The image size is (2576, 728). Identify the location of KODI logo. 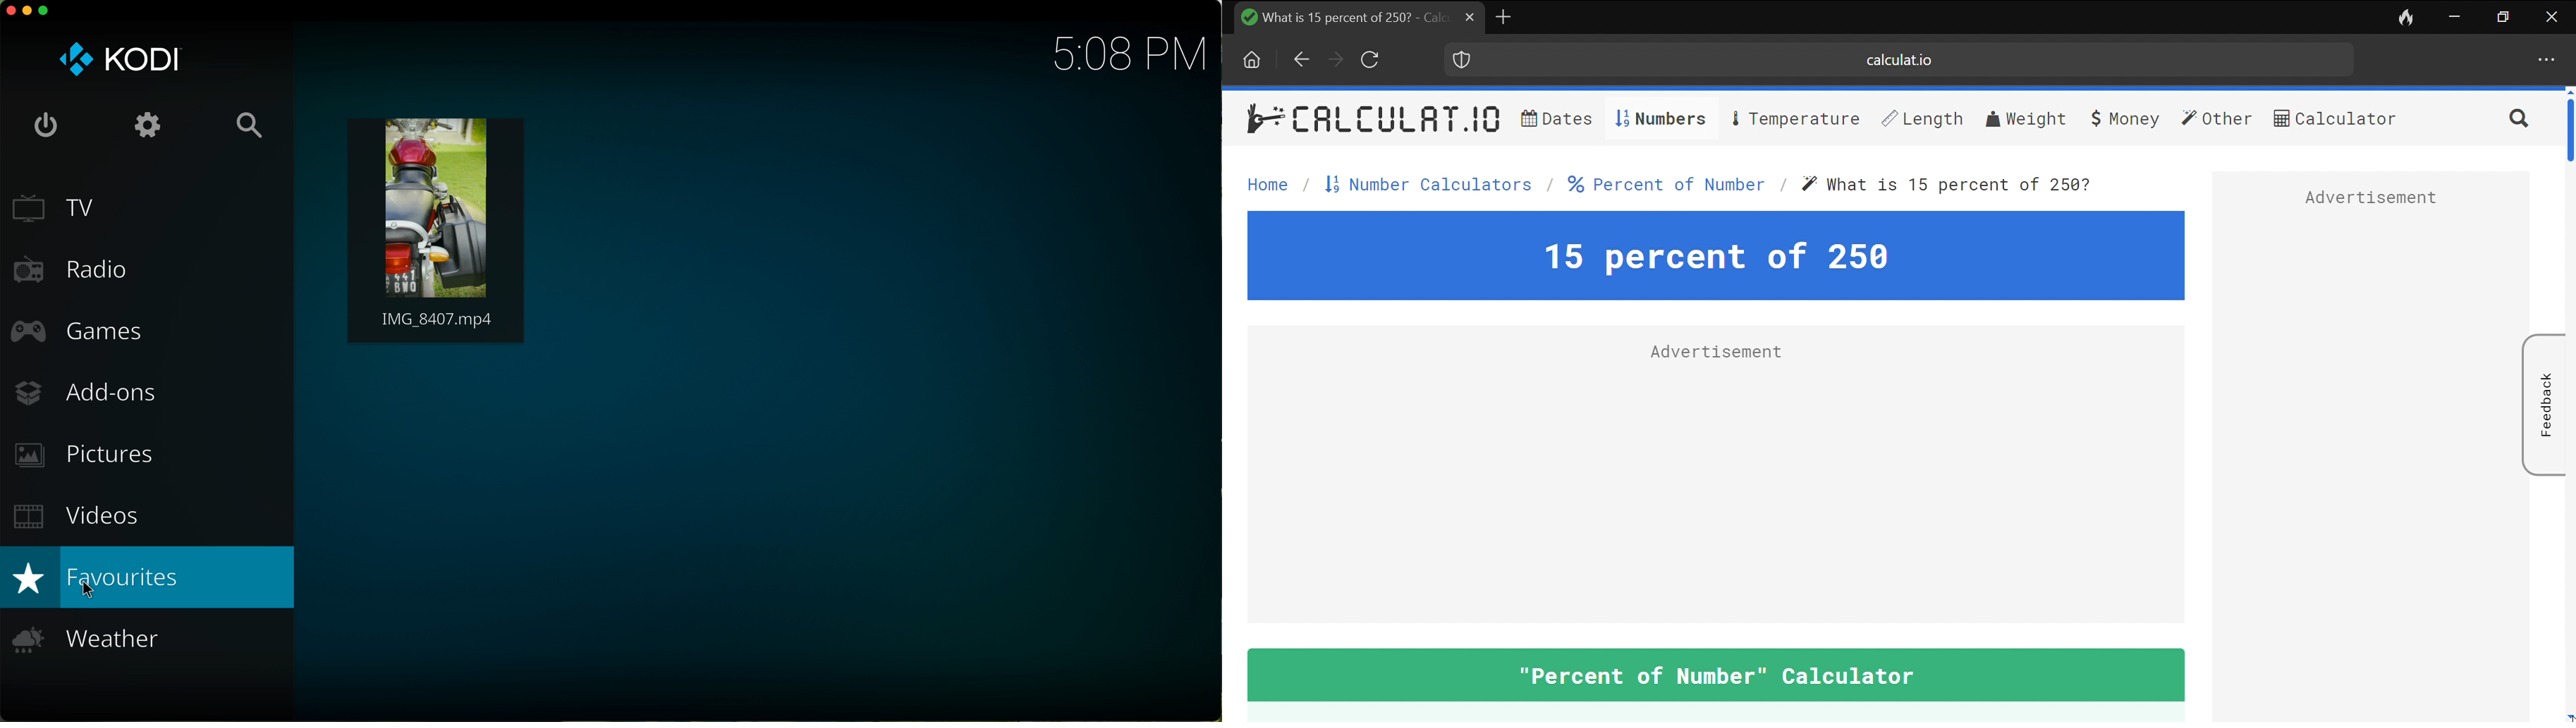
(118, 59).